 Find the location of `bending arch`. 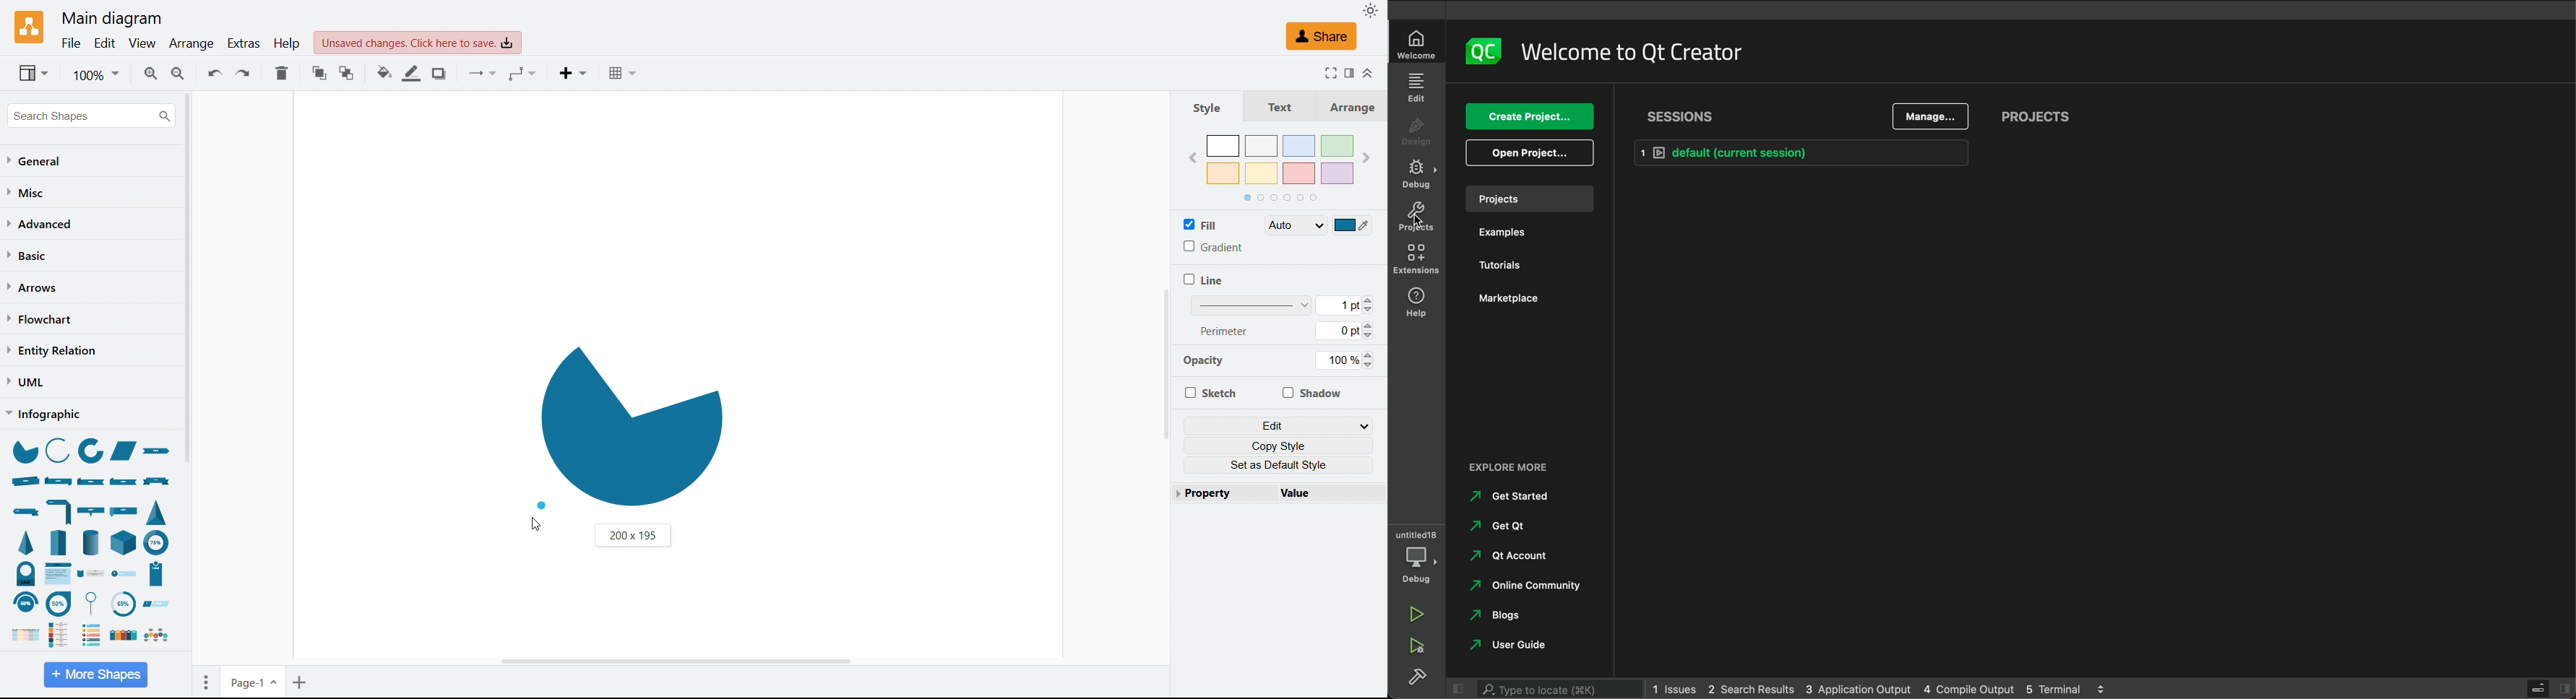

bending arch is located at coordinates (25, 603).